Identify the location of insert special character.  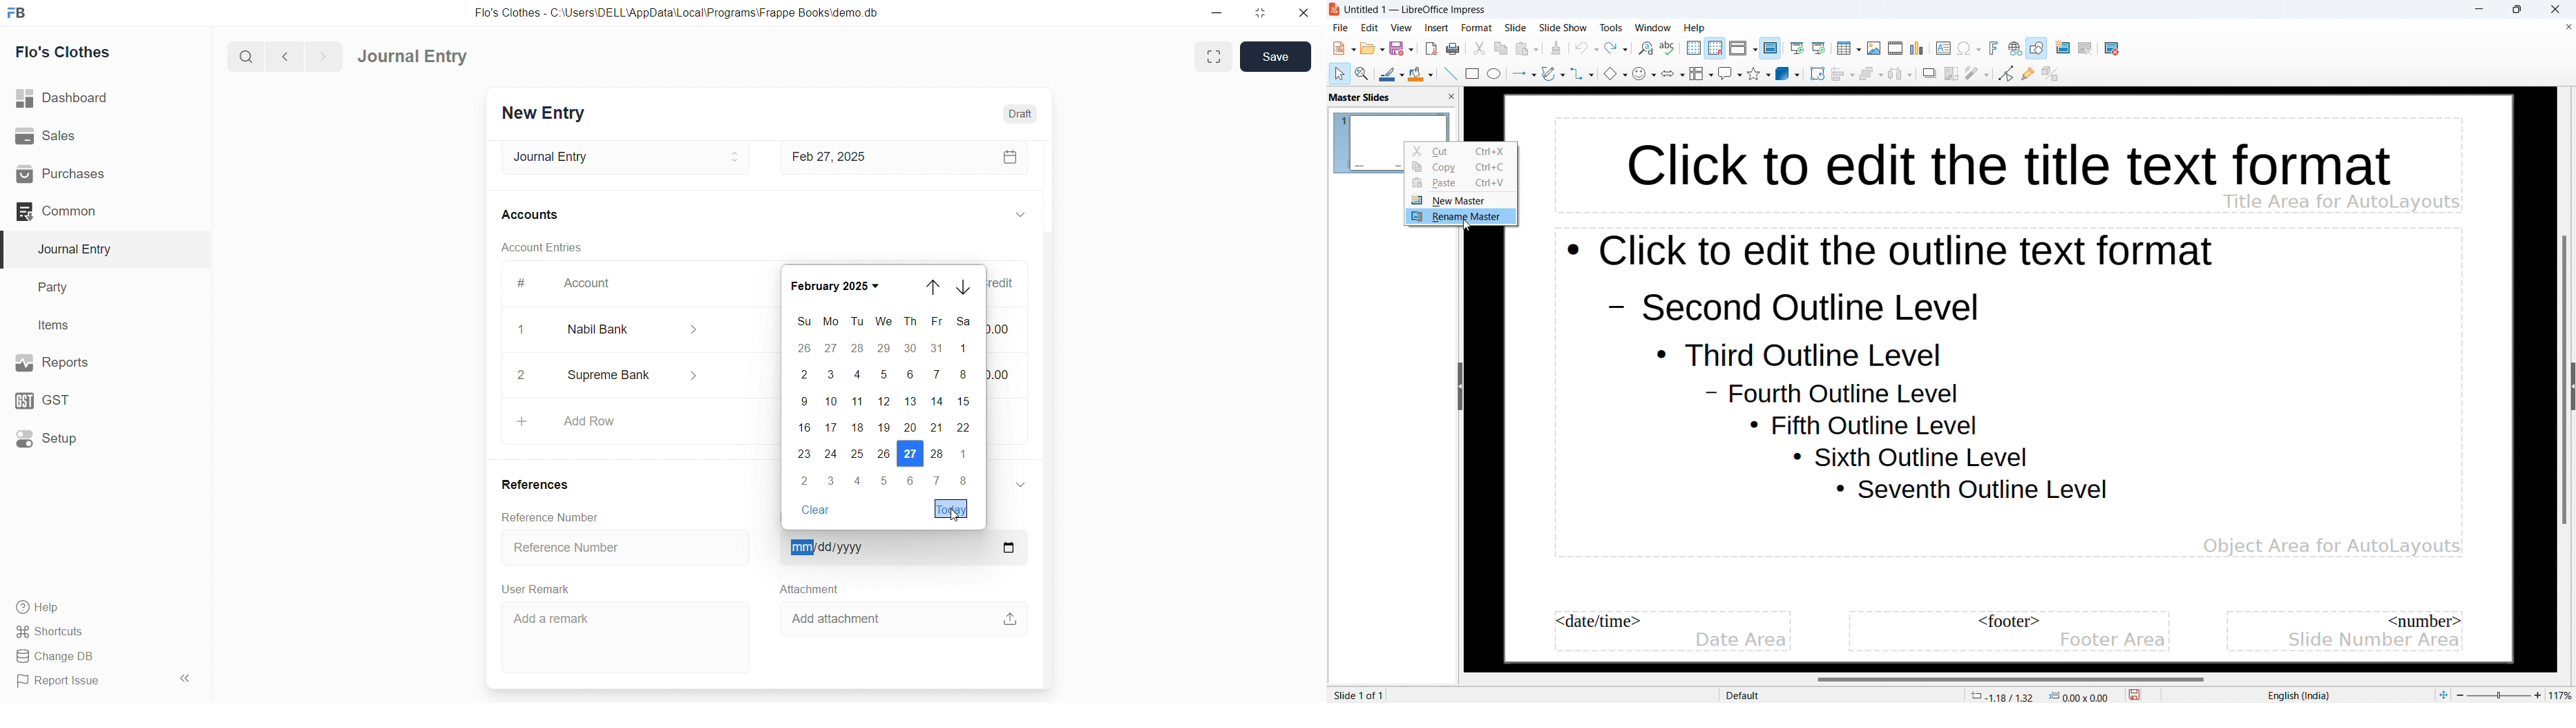
(1969, 48).